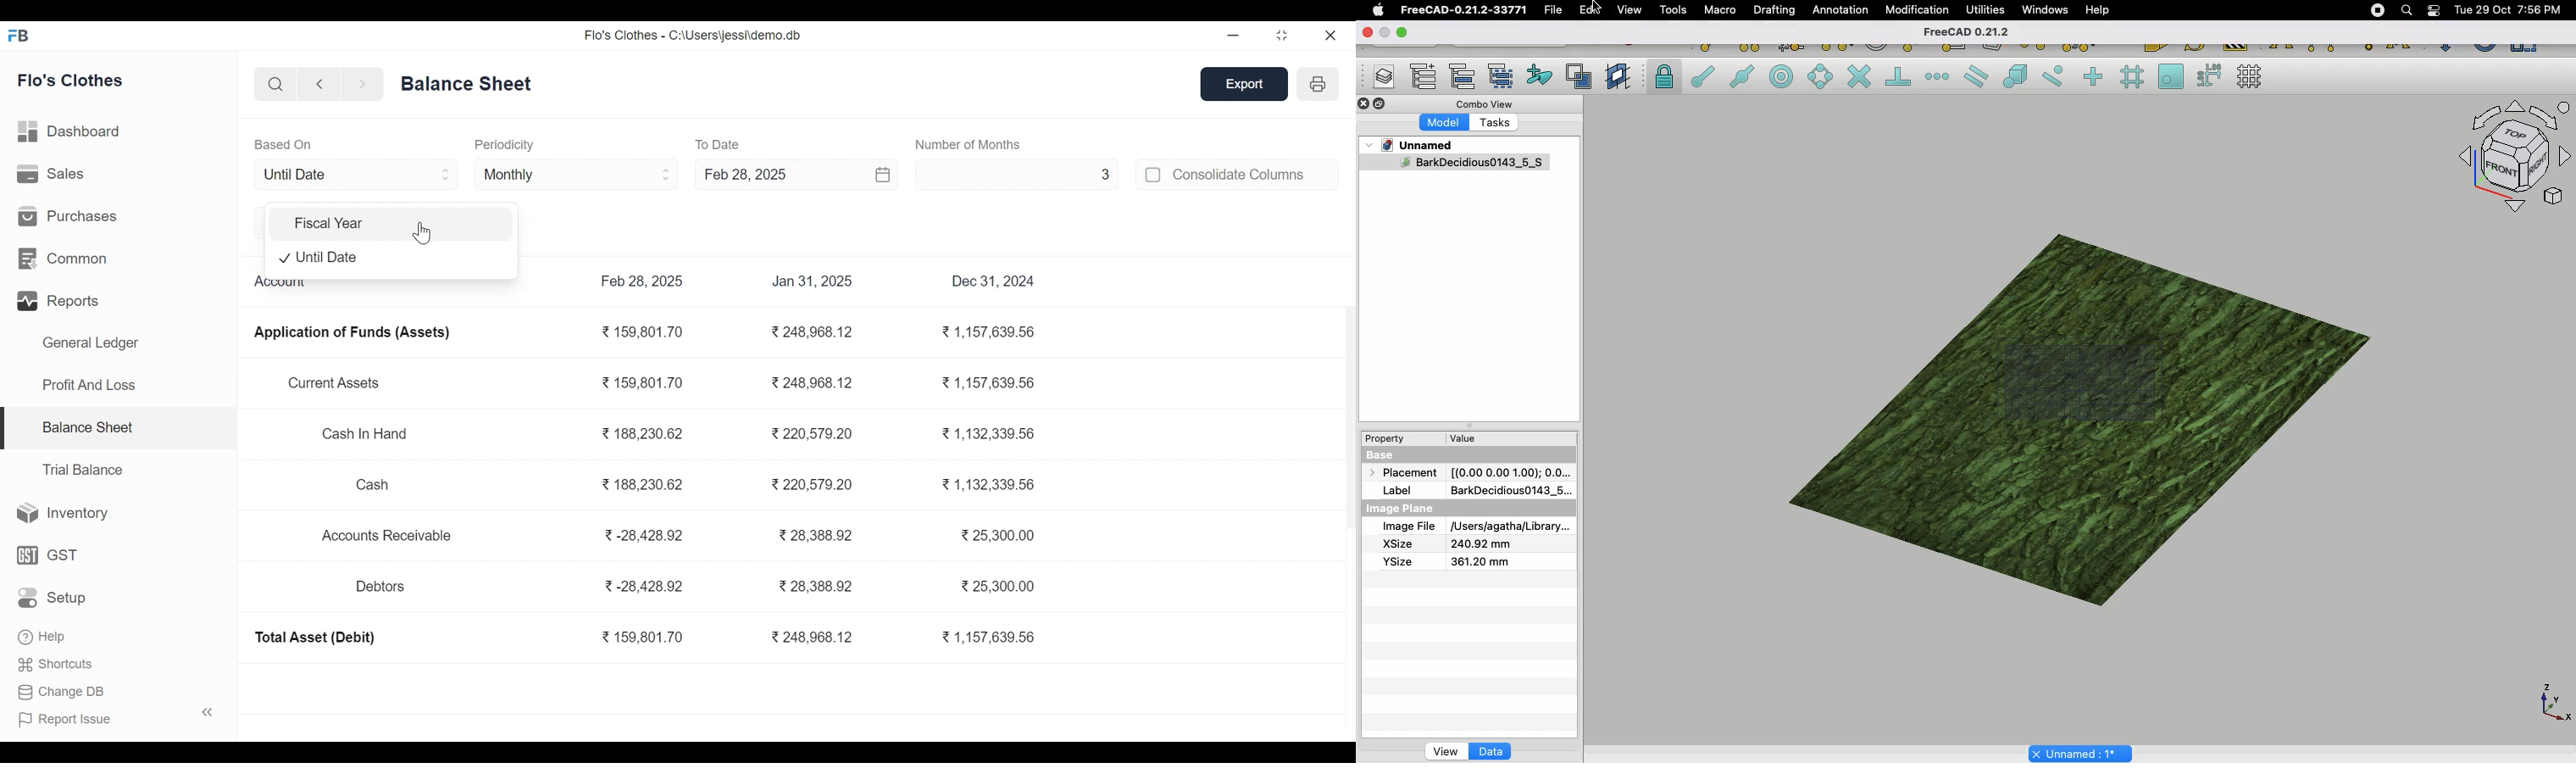 The width and height of the screenshot is (2576, 784). What do you see at coordinates (356, 175) in the screenshot?
I see `Until Date` at bounding box center [356, 175].